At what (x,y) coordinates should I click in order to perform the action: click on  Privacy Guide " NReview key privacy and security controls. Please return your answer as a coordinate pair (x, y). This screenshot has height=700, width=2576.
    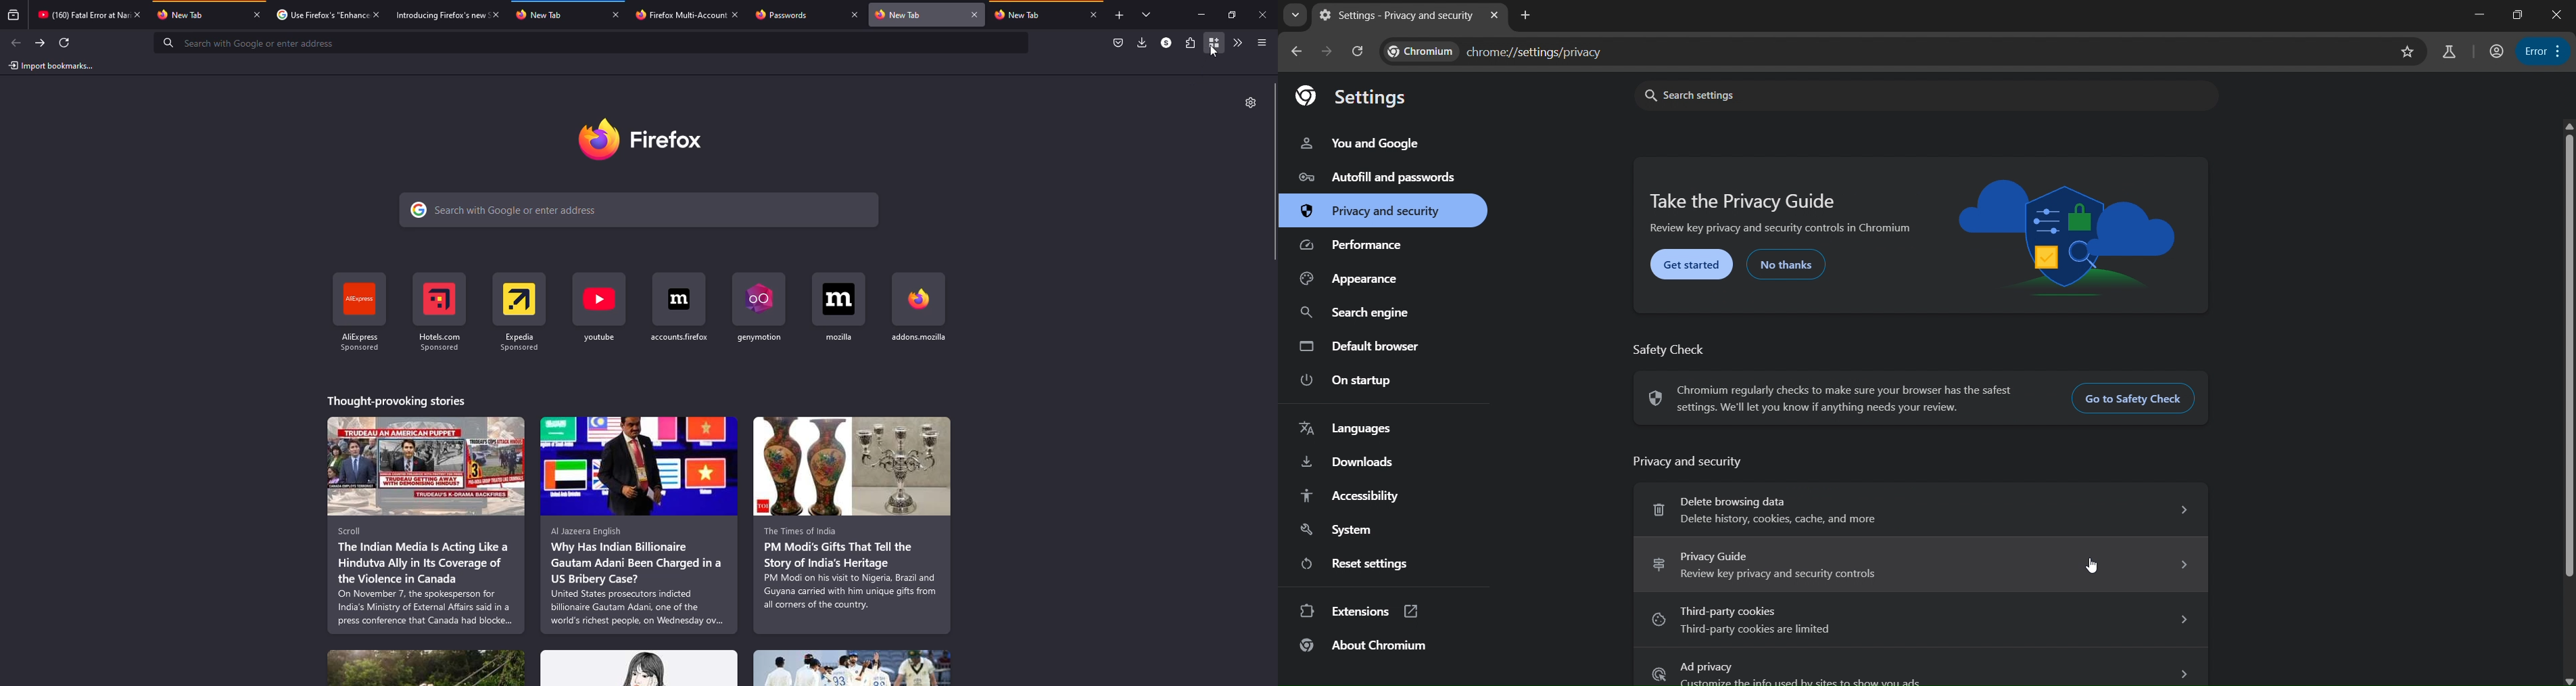
    Looking at the image, I should click on (1920, 564).